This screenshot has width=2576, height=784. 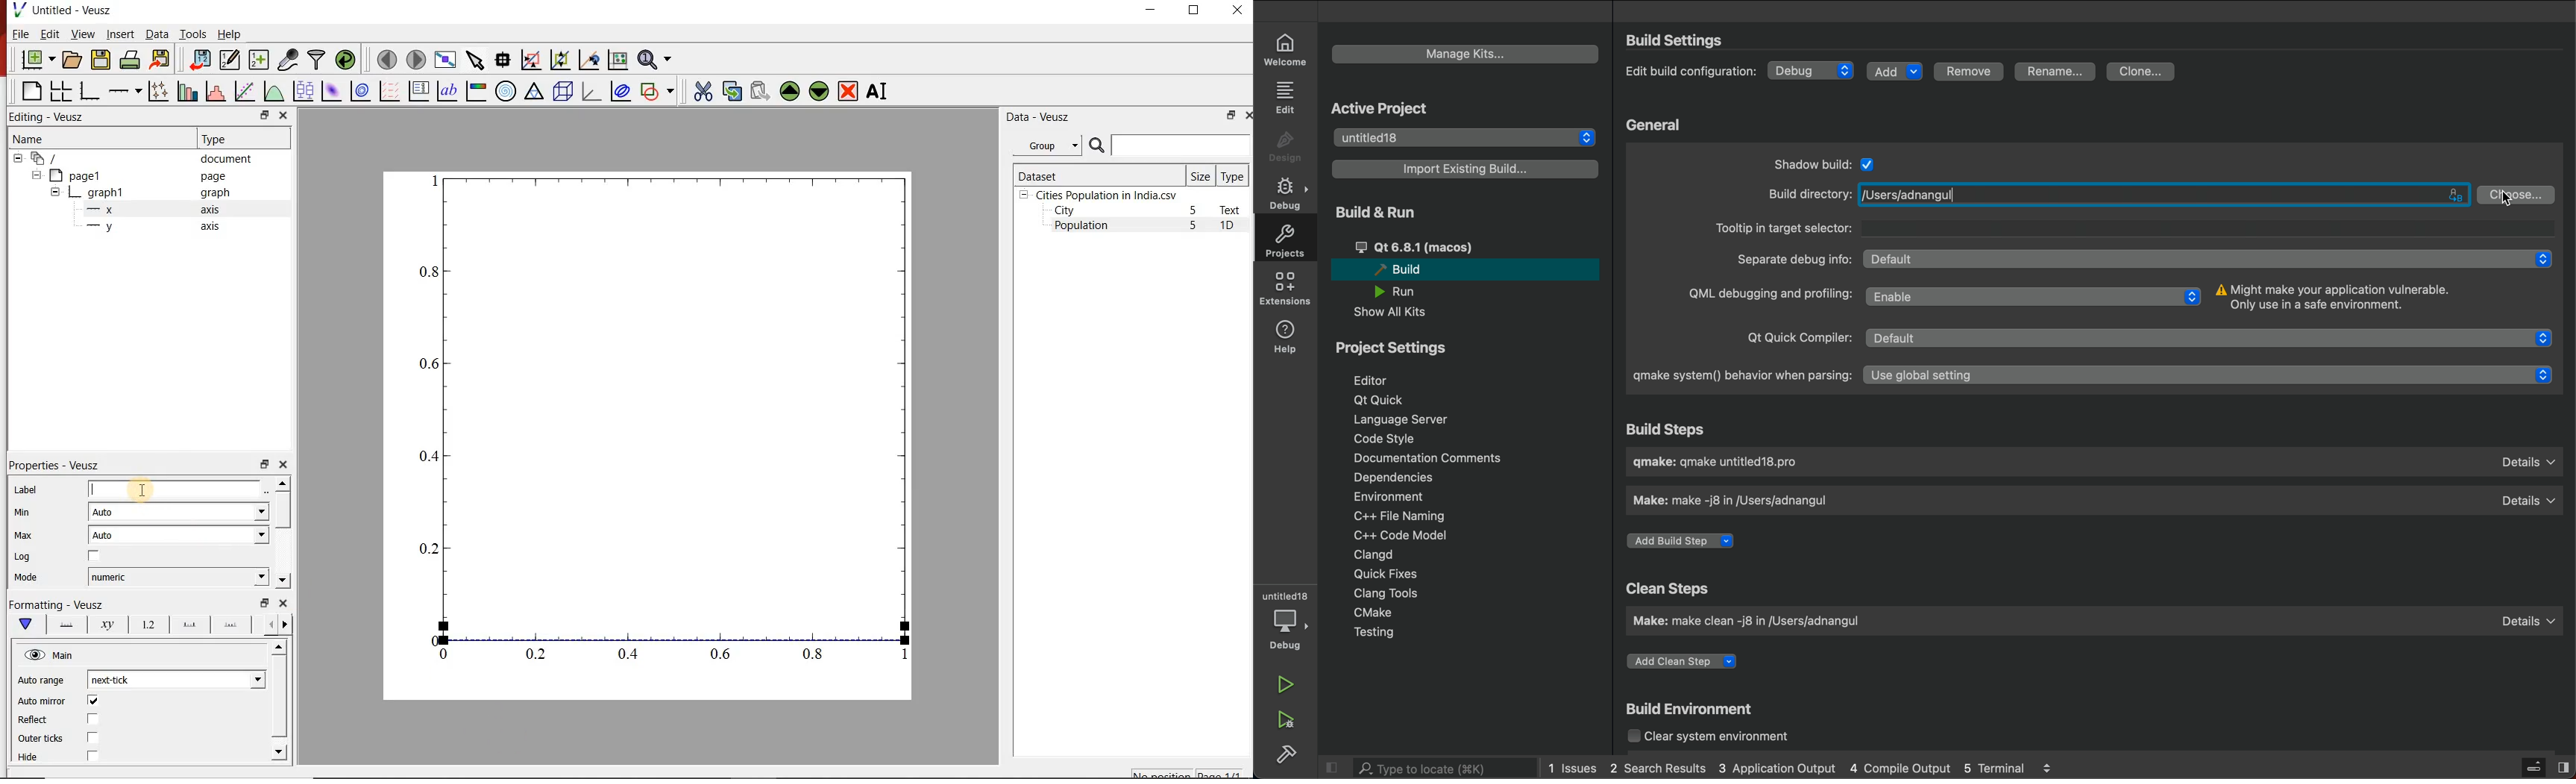 What do you see at coordinates (1695, 40) in the screenshot?
I see `build settings` at bounding box center [1695, 40].